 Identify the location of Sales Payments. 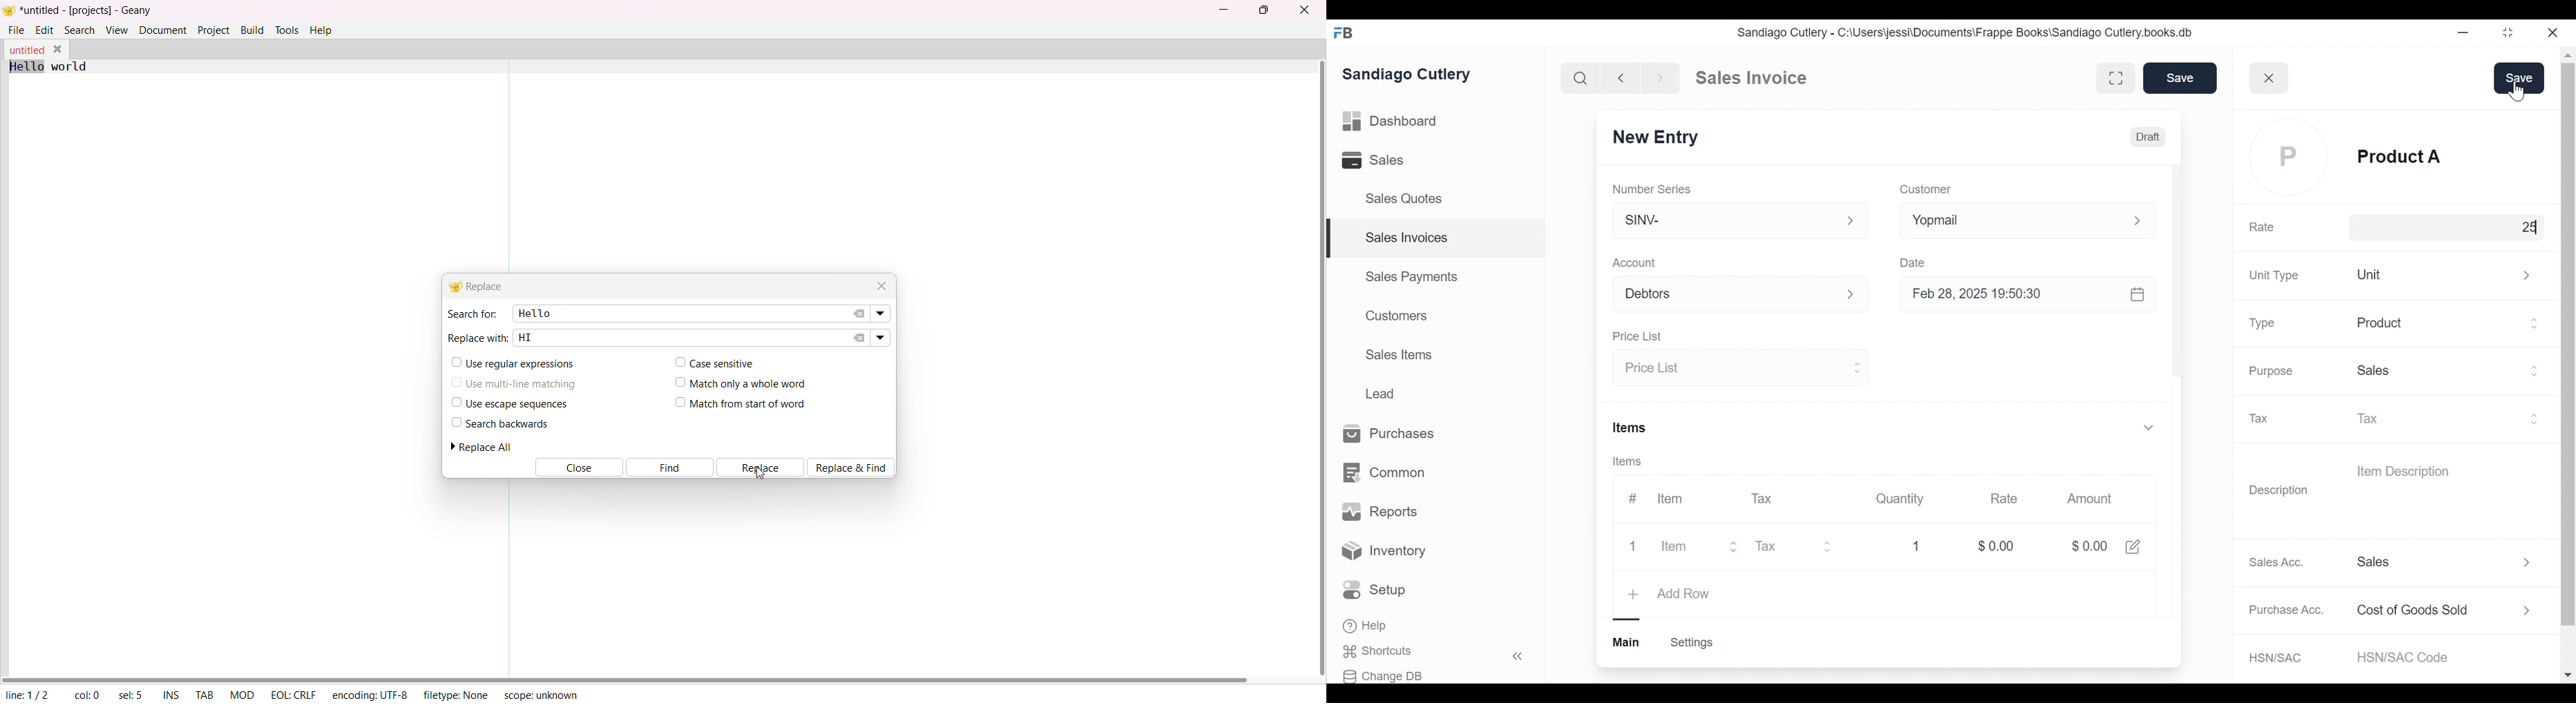
(1410, 277).